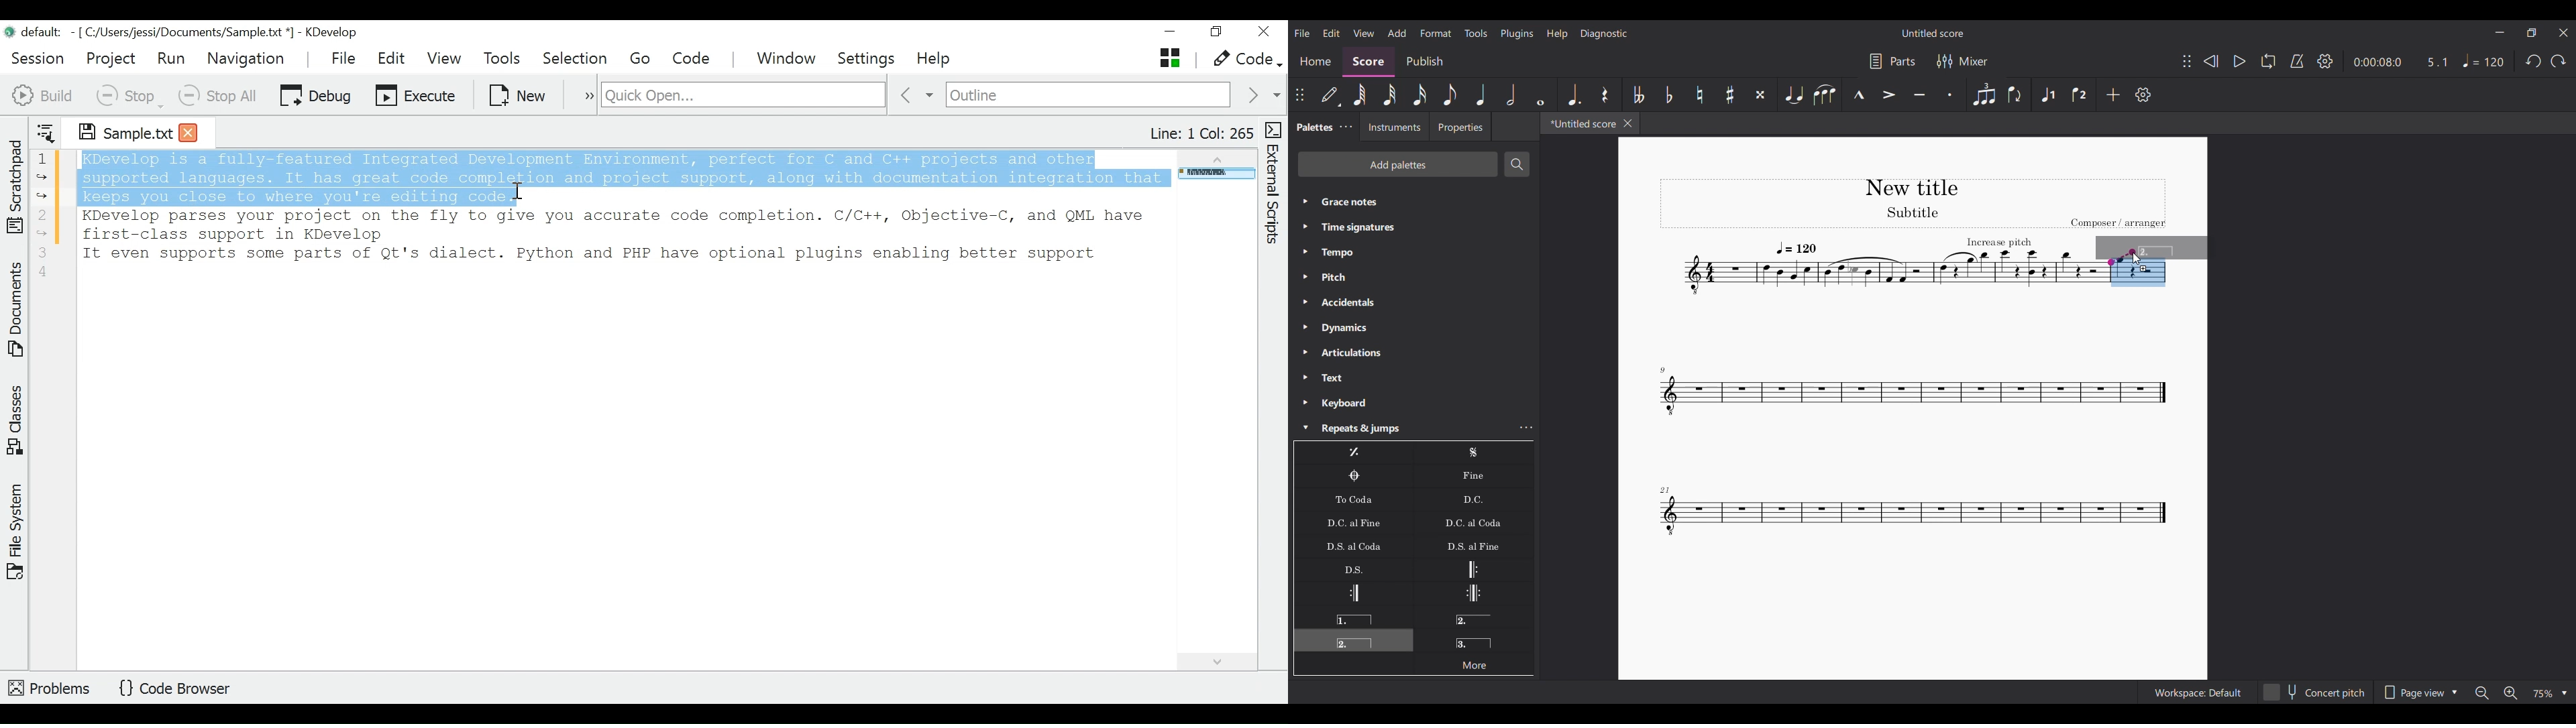 Image resolution: width=2576 pixels, height=728 pixels. What do you see at coordinates (1574, 95) in the screenshot?
I see `Augmentation dot` at bounding box center [1574, 95].